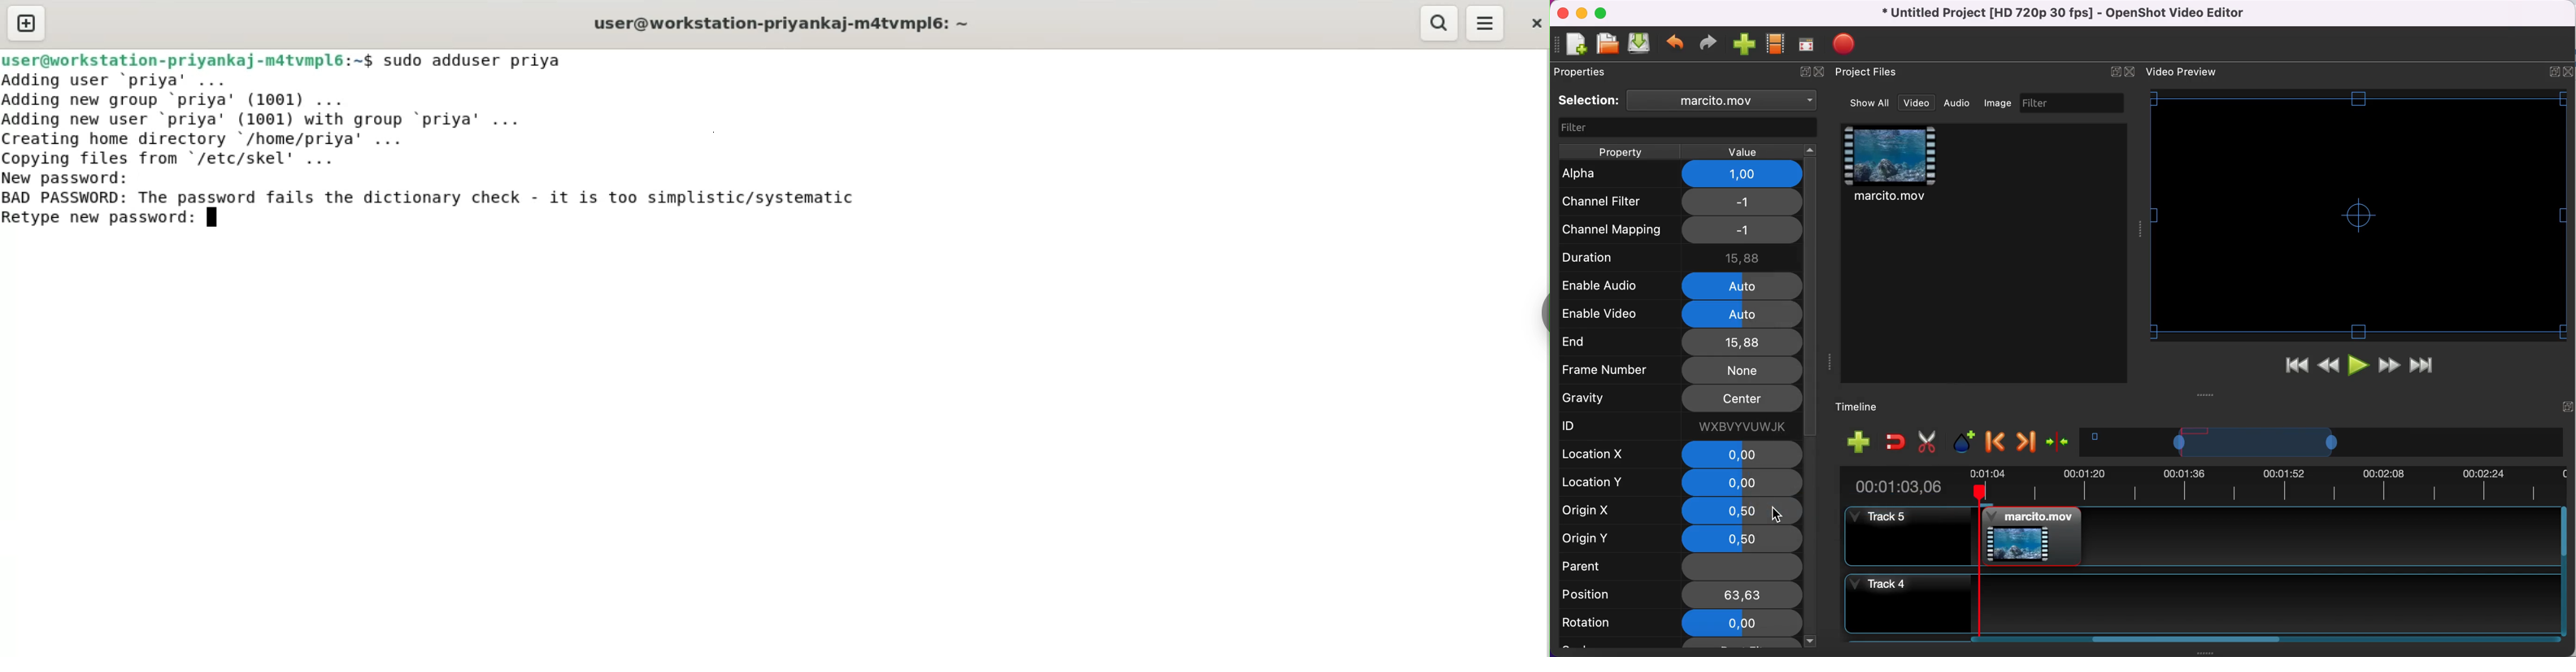 Image resolution: width=2576 pixels, height=672 pixels. What do you see at coordinates (1679, 568) in the screenshot?
I see `parent none` at bounding box center [1679, 568].